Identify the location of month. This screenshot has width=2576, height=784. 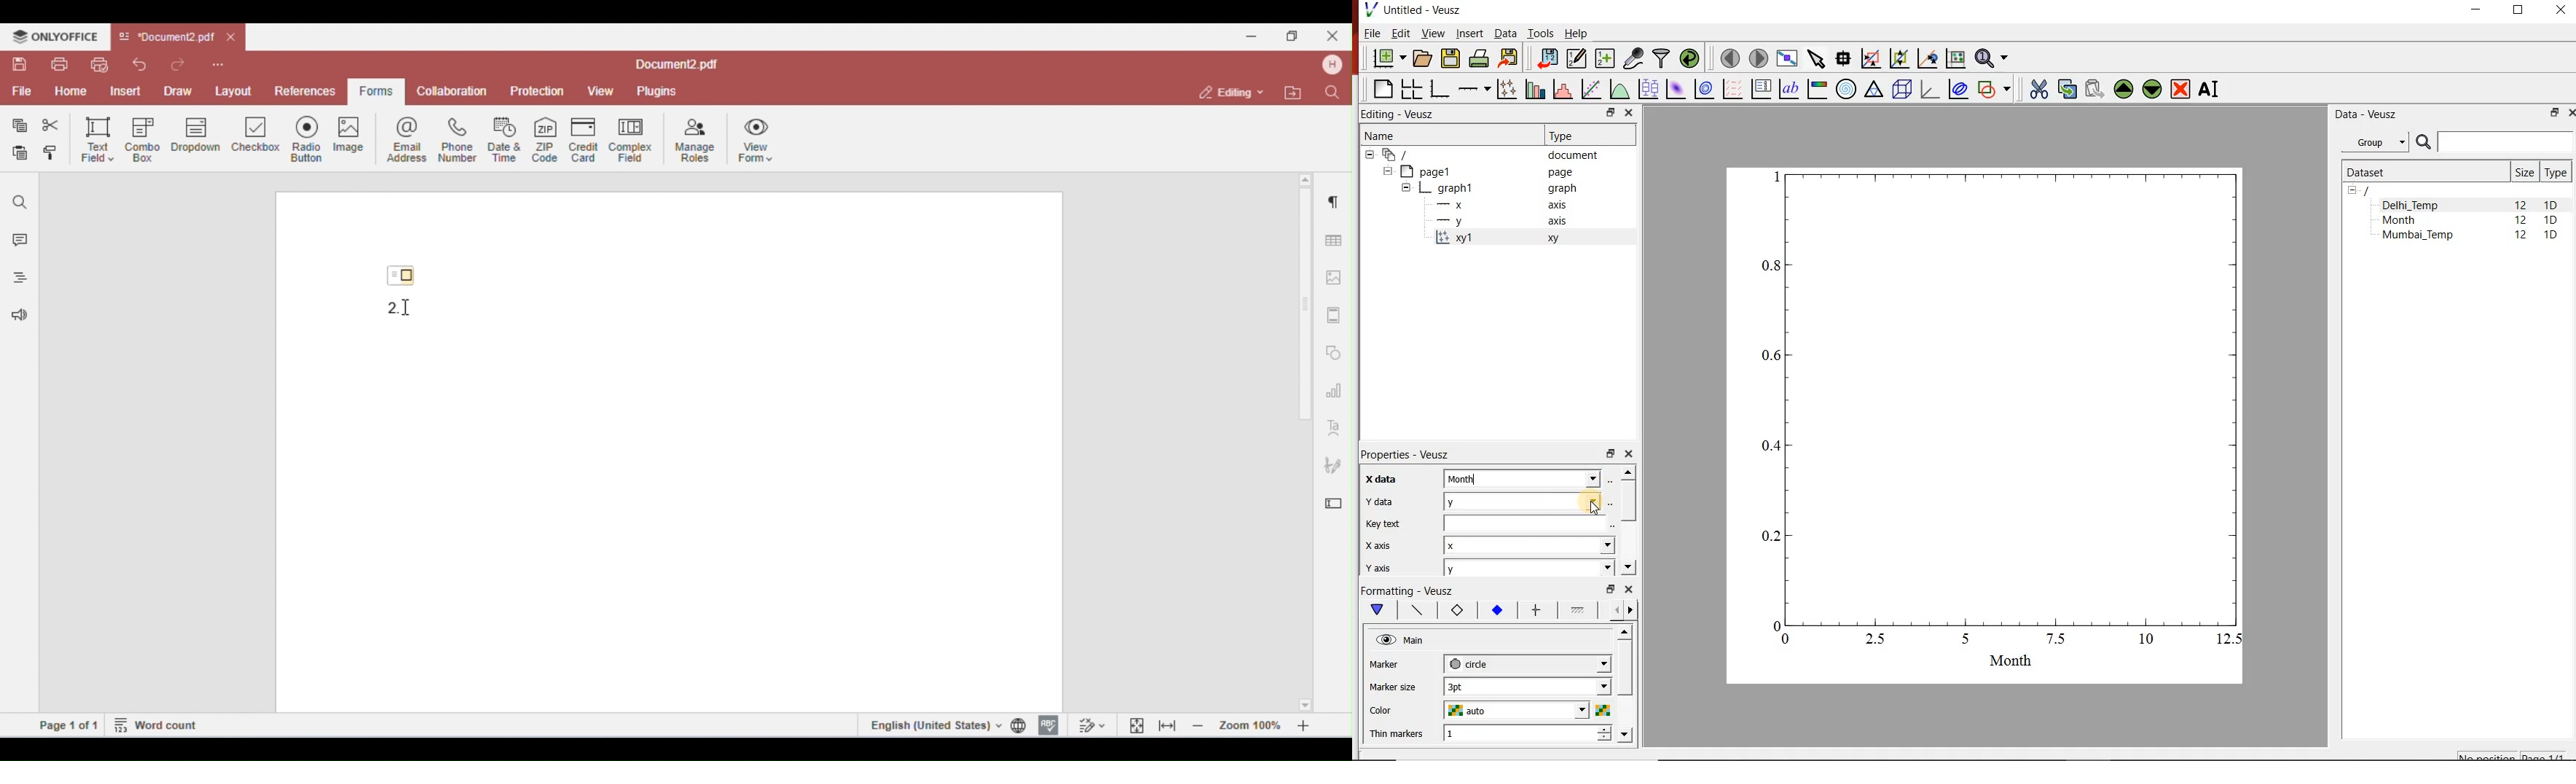
(1528, 477).